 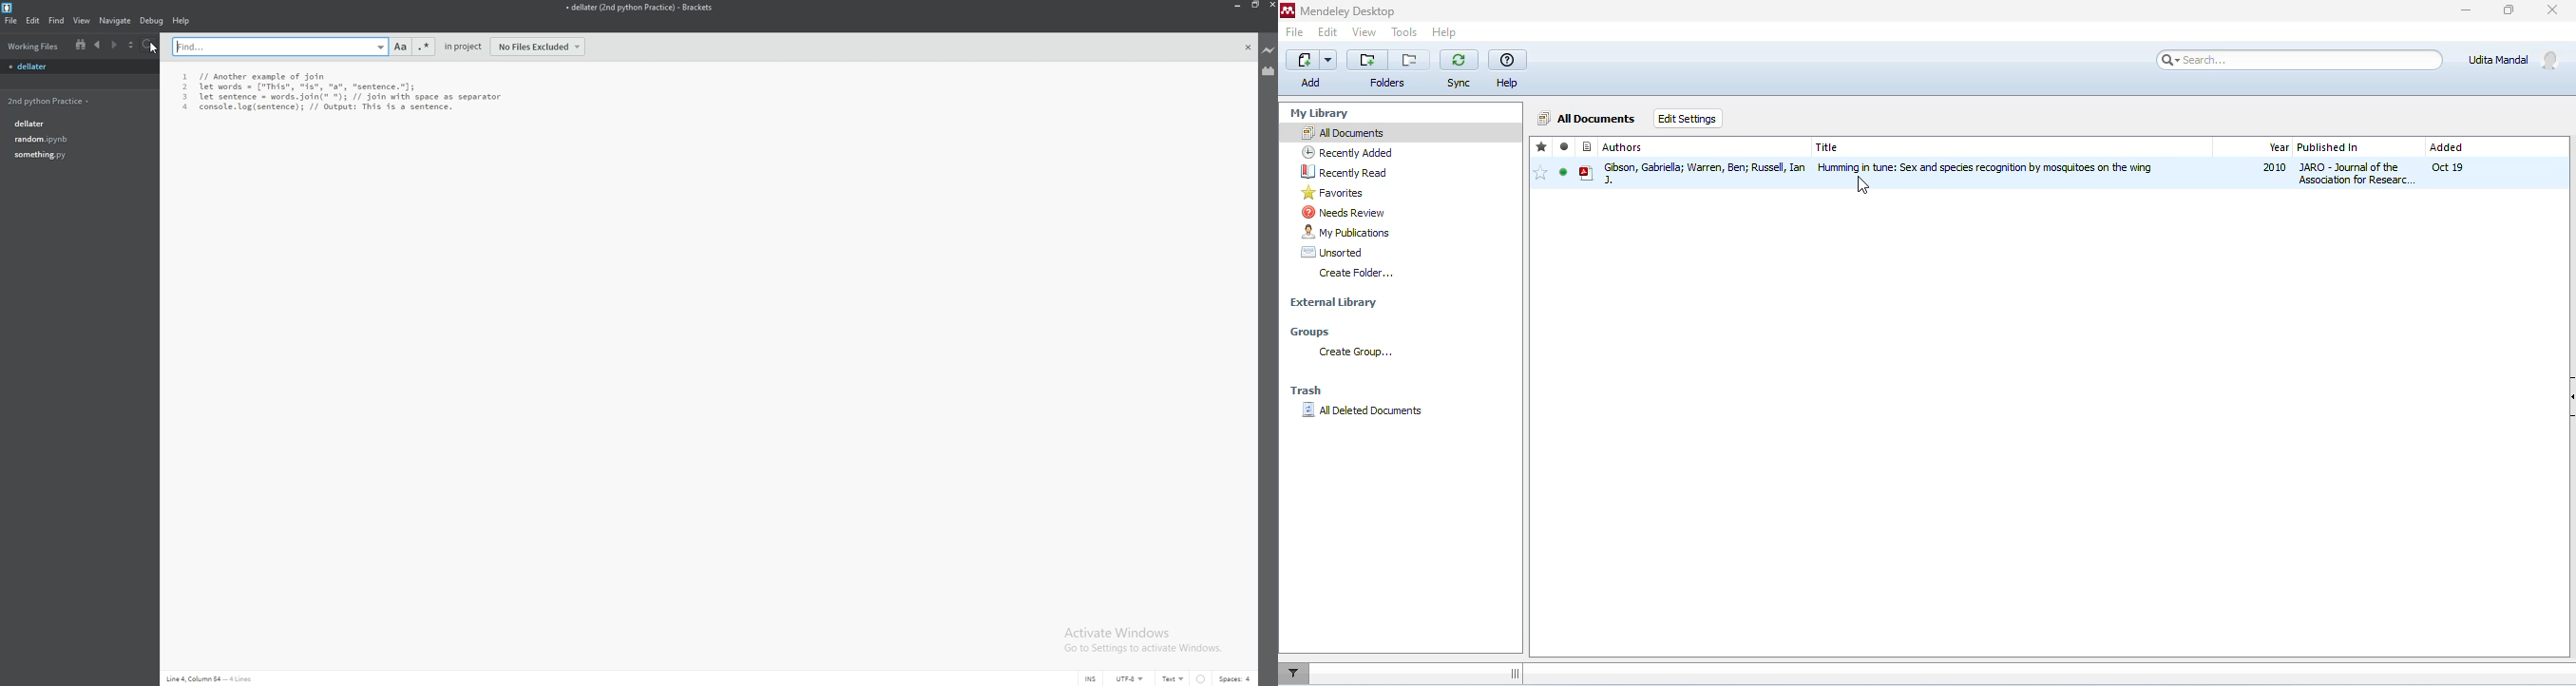 I want to click on extension manager, so click(x=1270, y=71).